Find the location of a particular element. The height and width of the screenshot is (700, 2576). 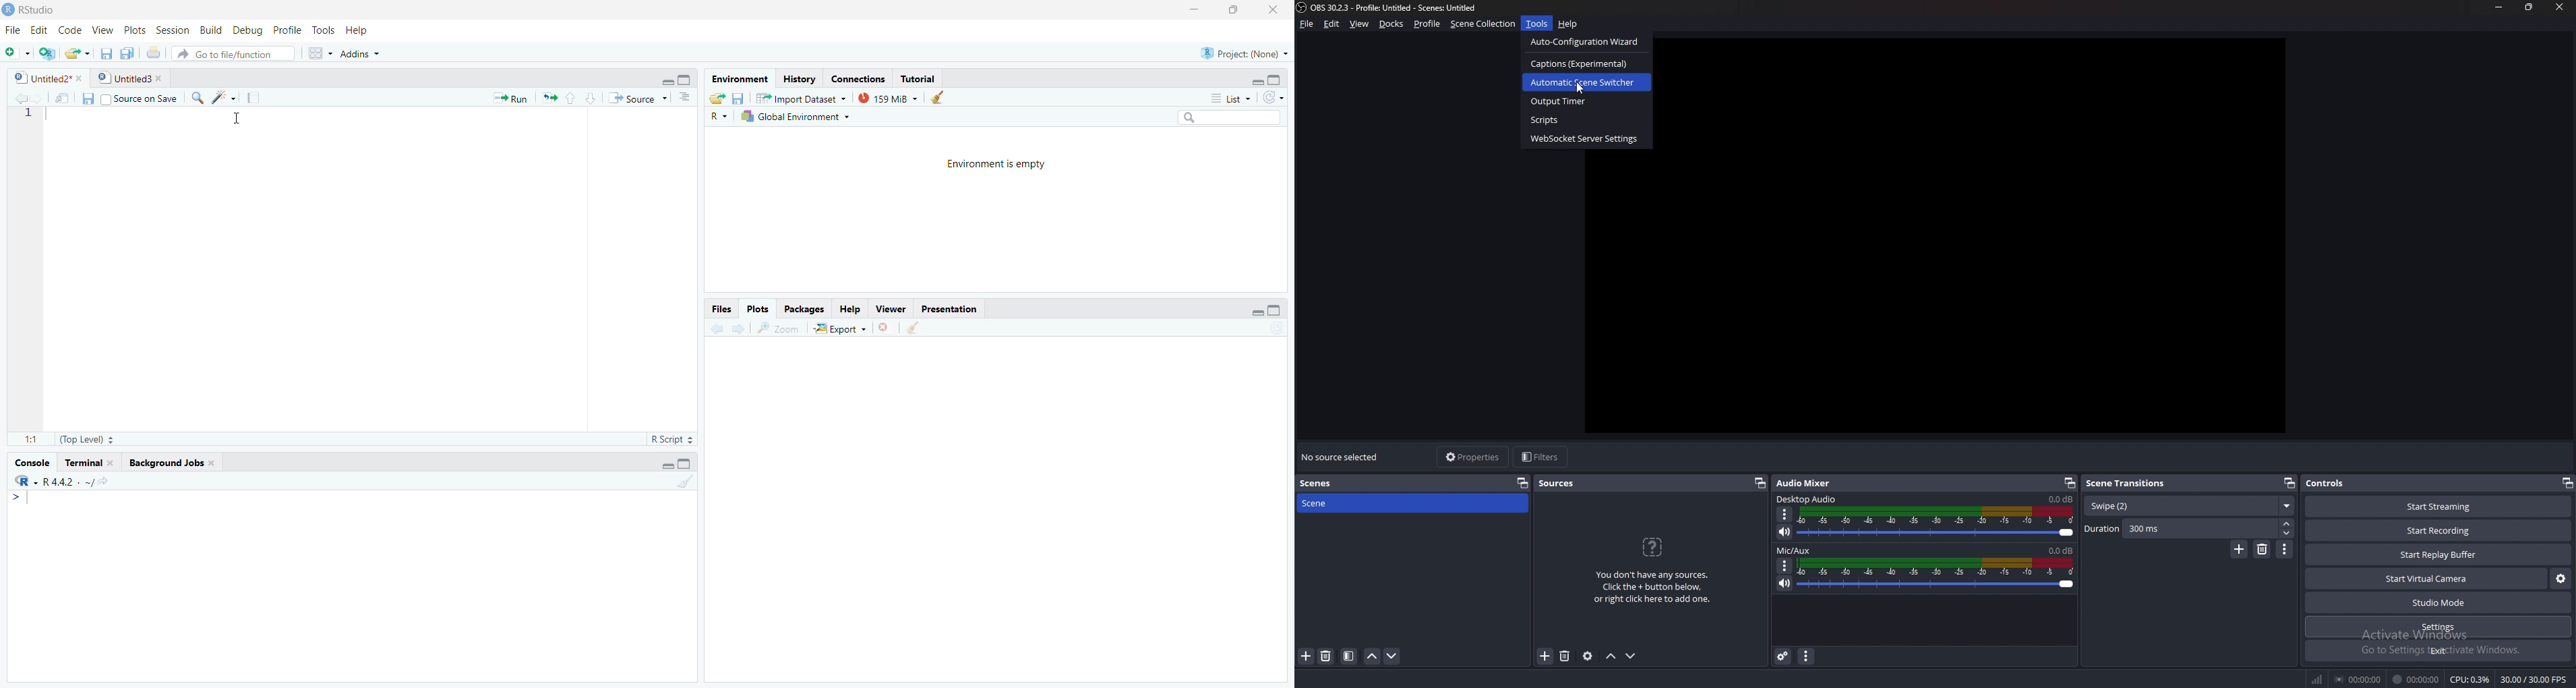

scripts is located at coordinates (1587, 120).